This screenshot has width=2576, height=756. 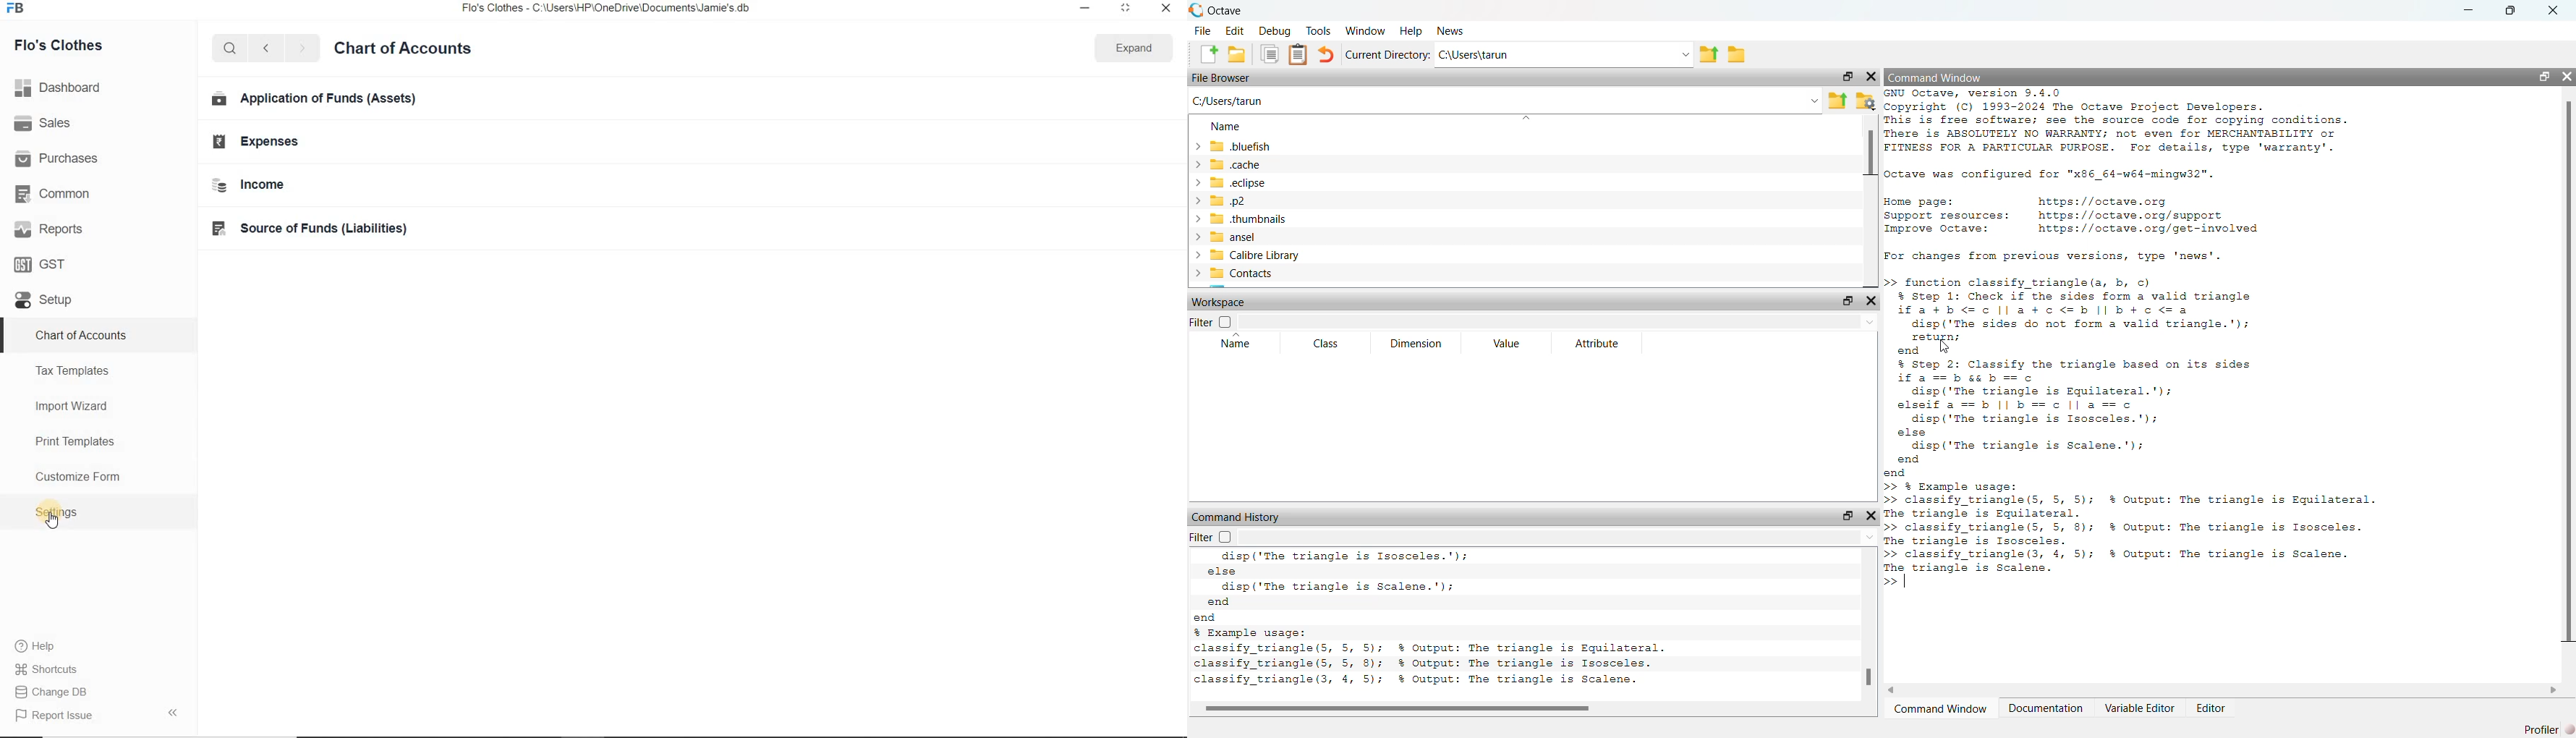 I want to click on dashboard, so click(x=59, y=88).